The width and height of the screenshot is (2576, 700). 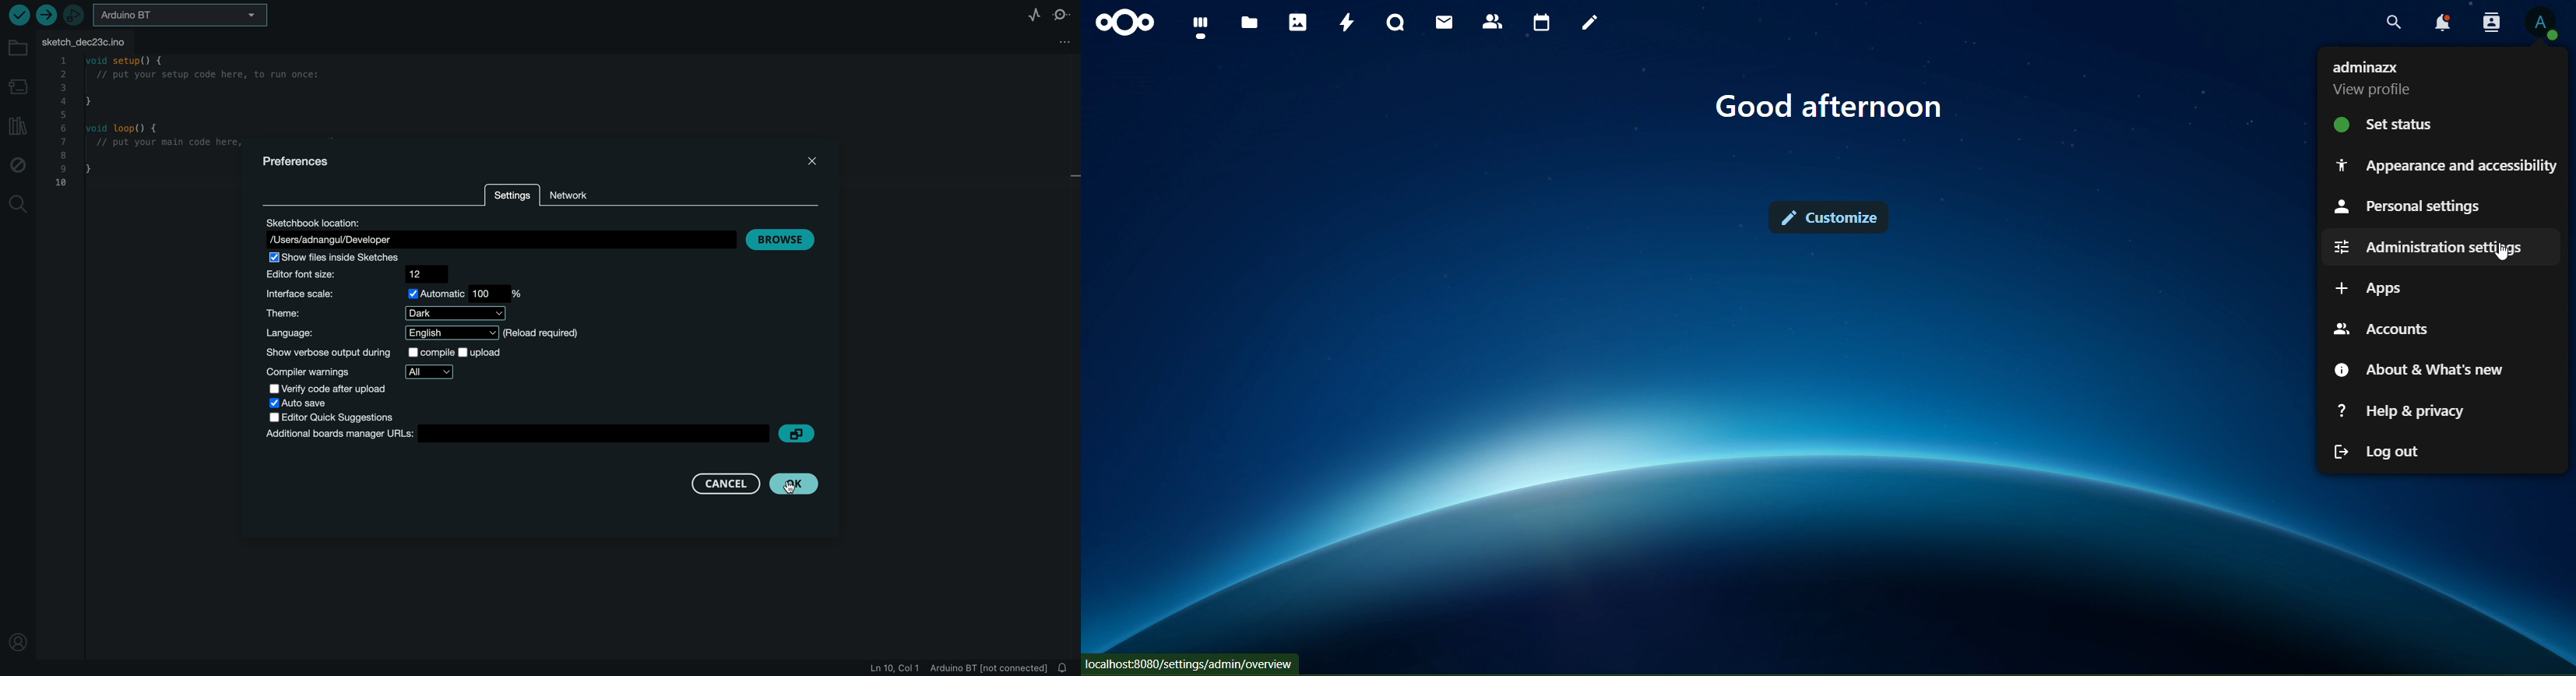 I want to click on customize, so click(x=1832, y=217).